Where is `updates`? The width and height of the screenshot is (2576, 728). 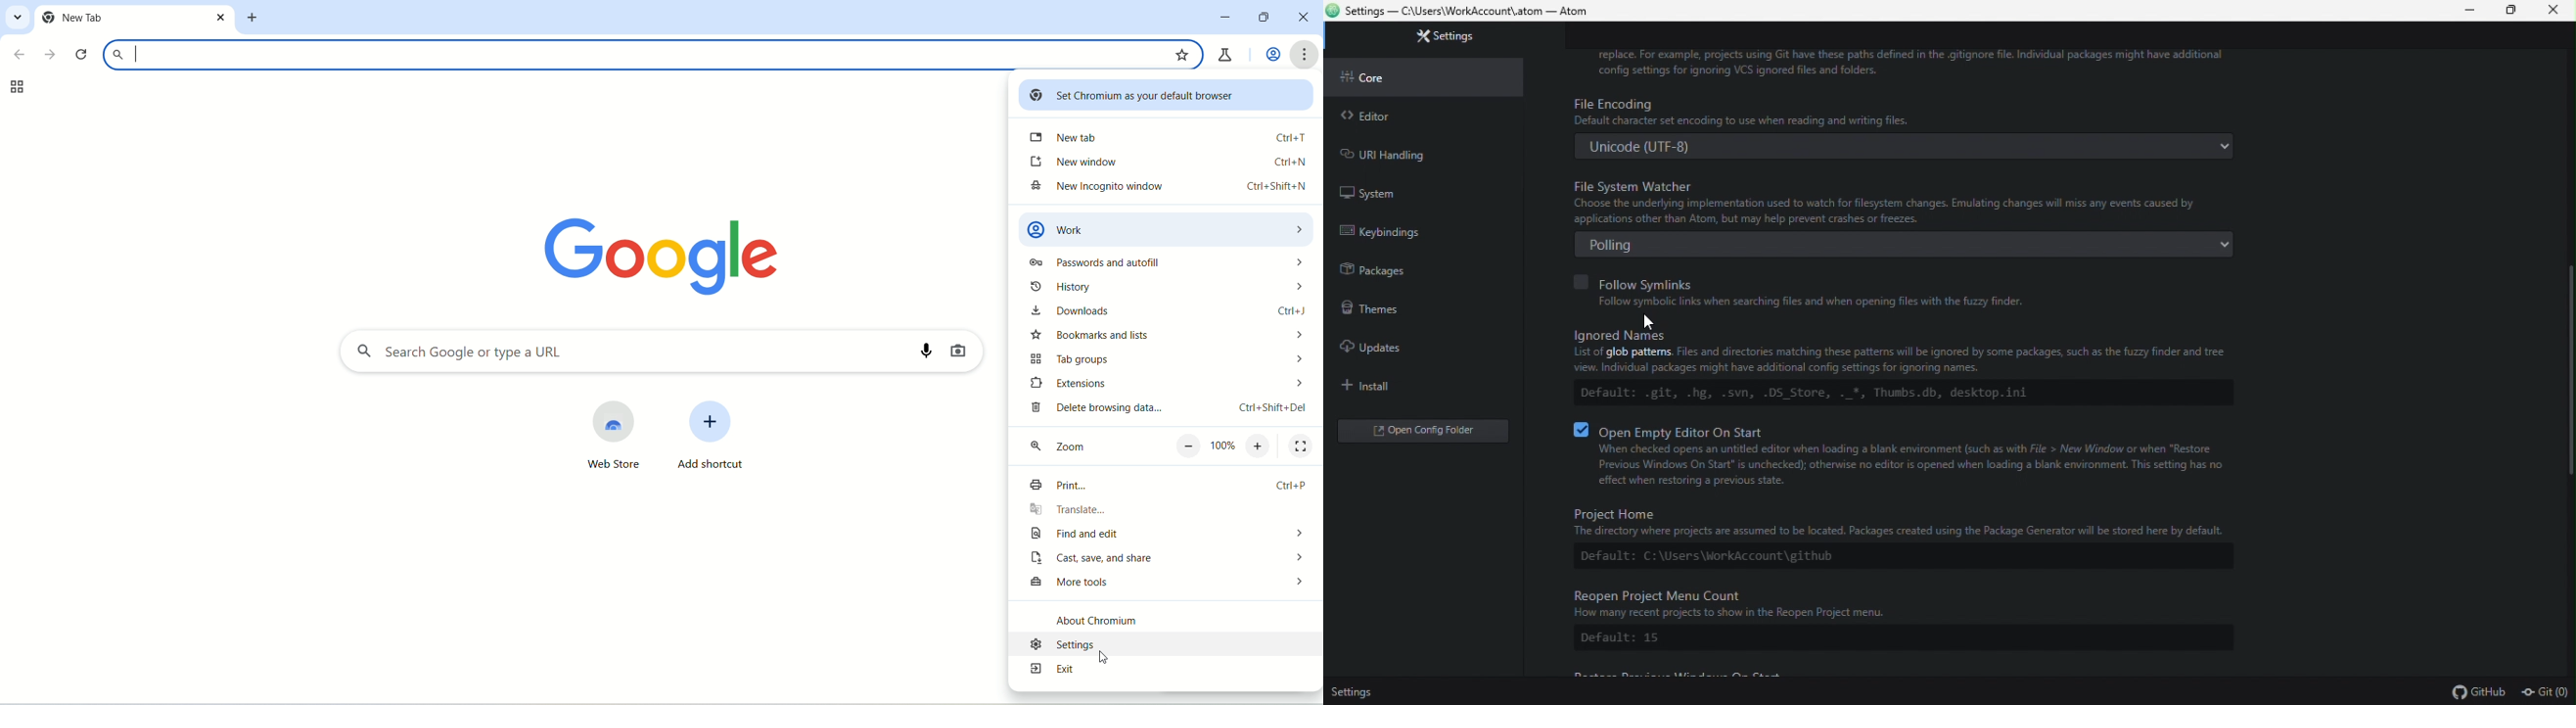
updates is located at coordinates (1414, 349).